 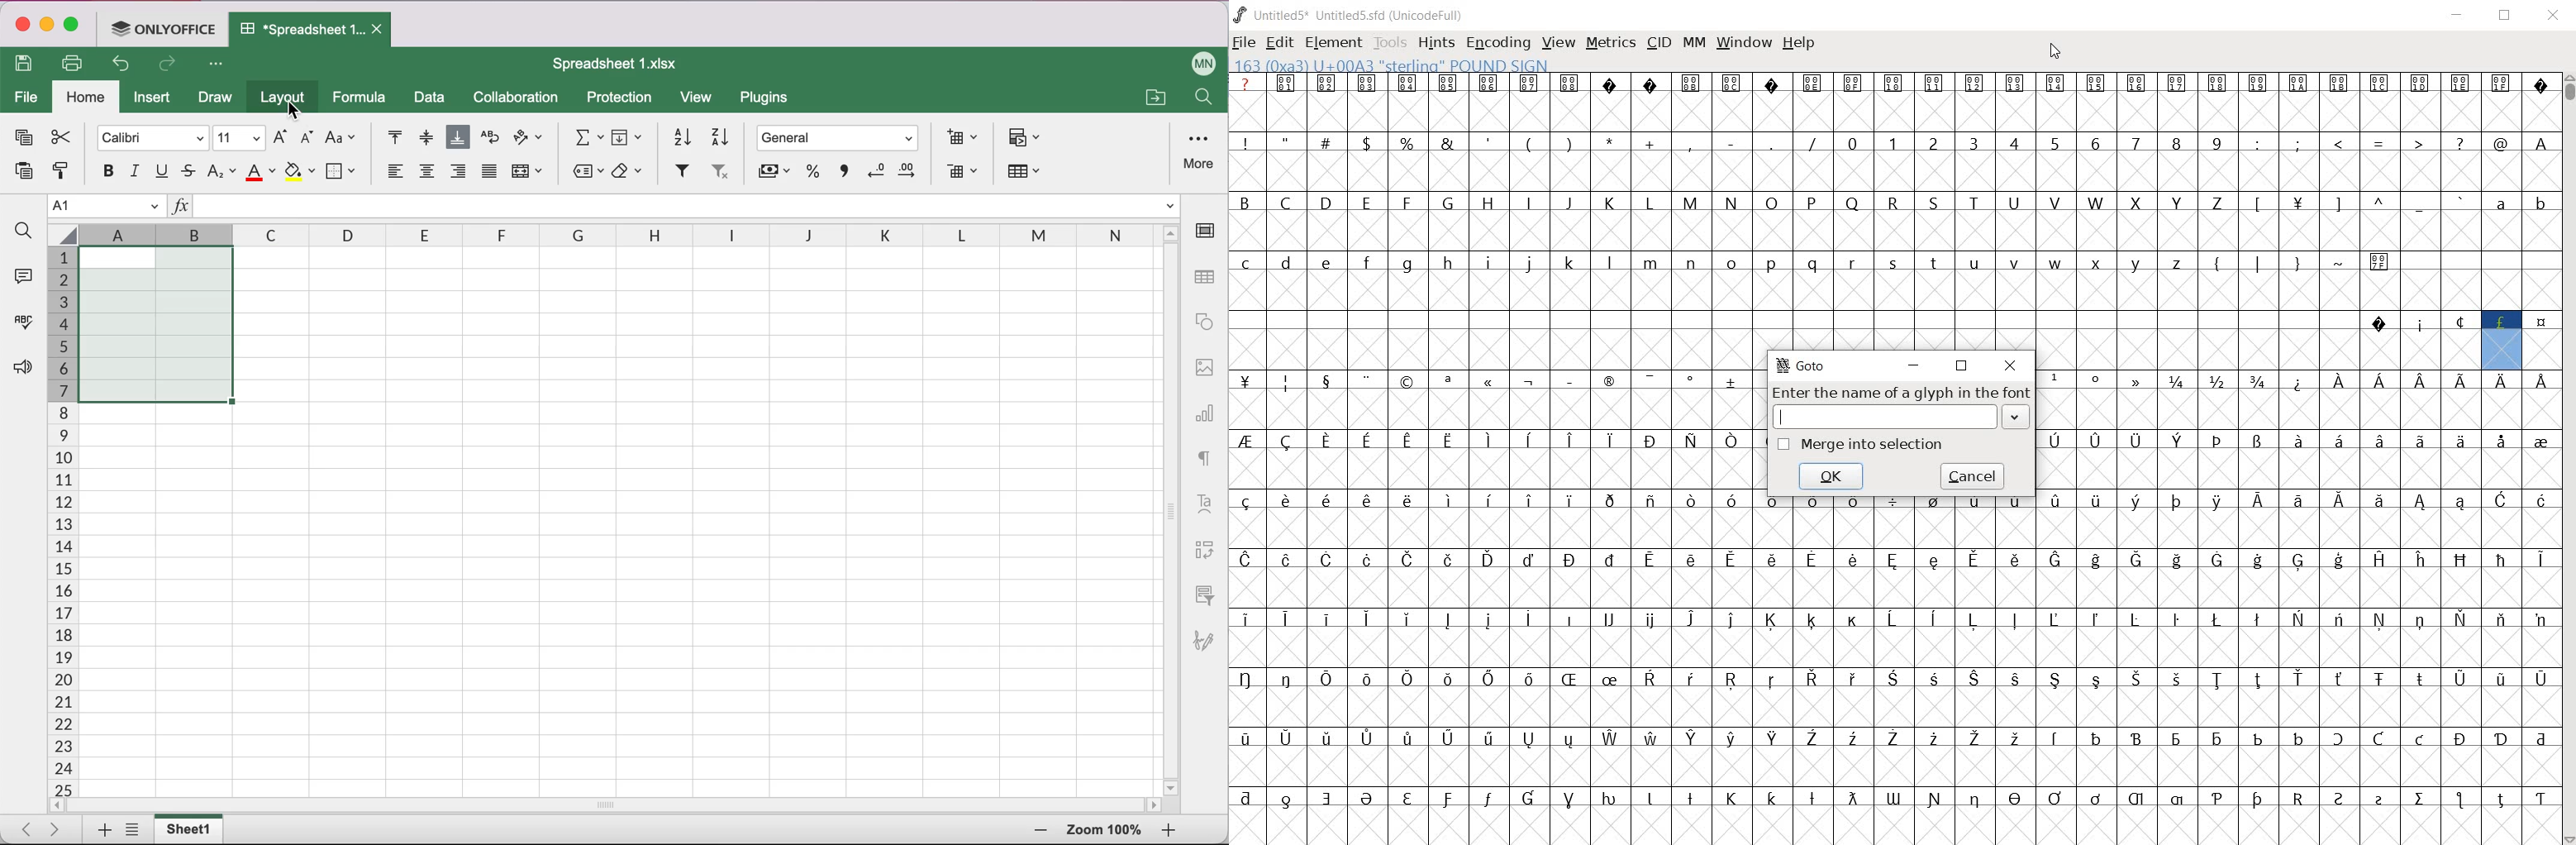 I want to click on wrap text, so click(x=490, y=137).